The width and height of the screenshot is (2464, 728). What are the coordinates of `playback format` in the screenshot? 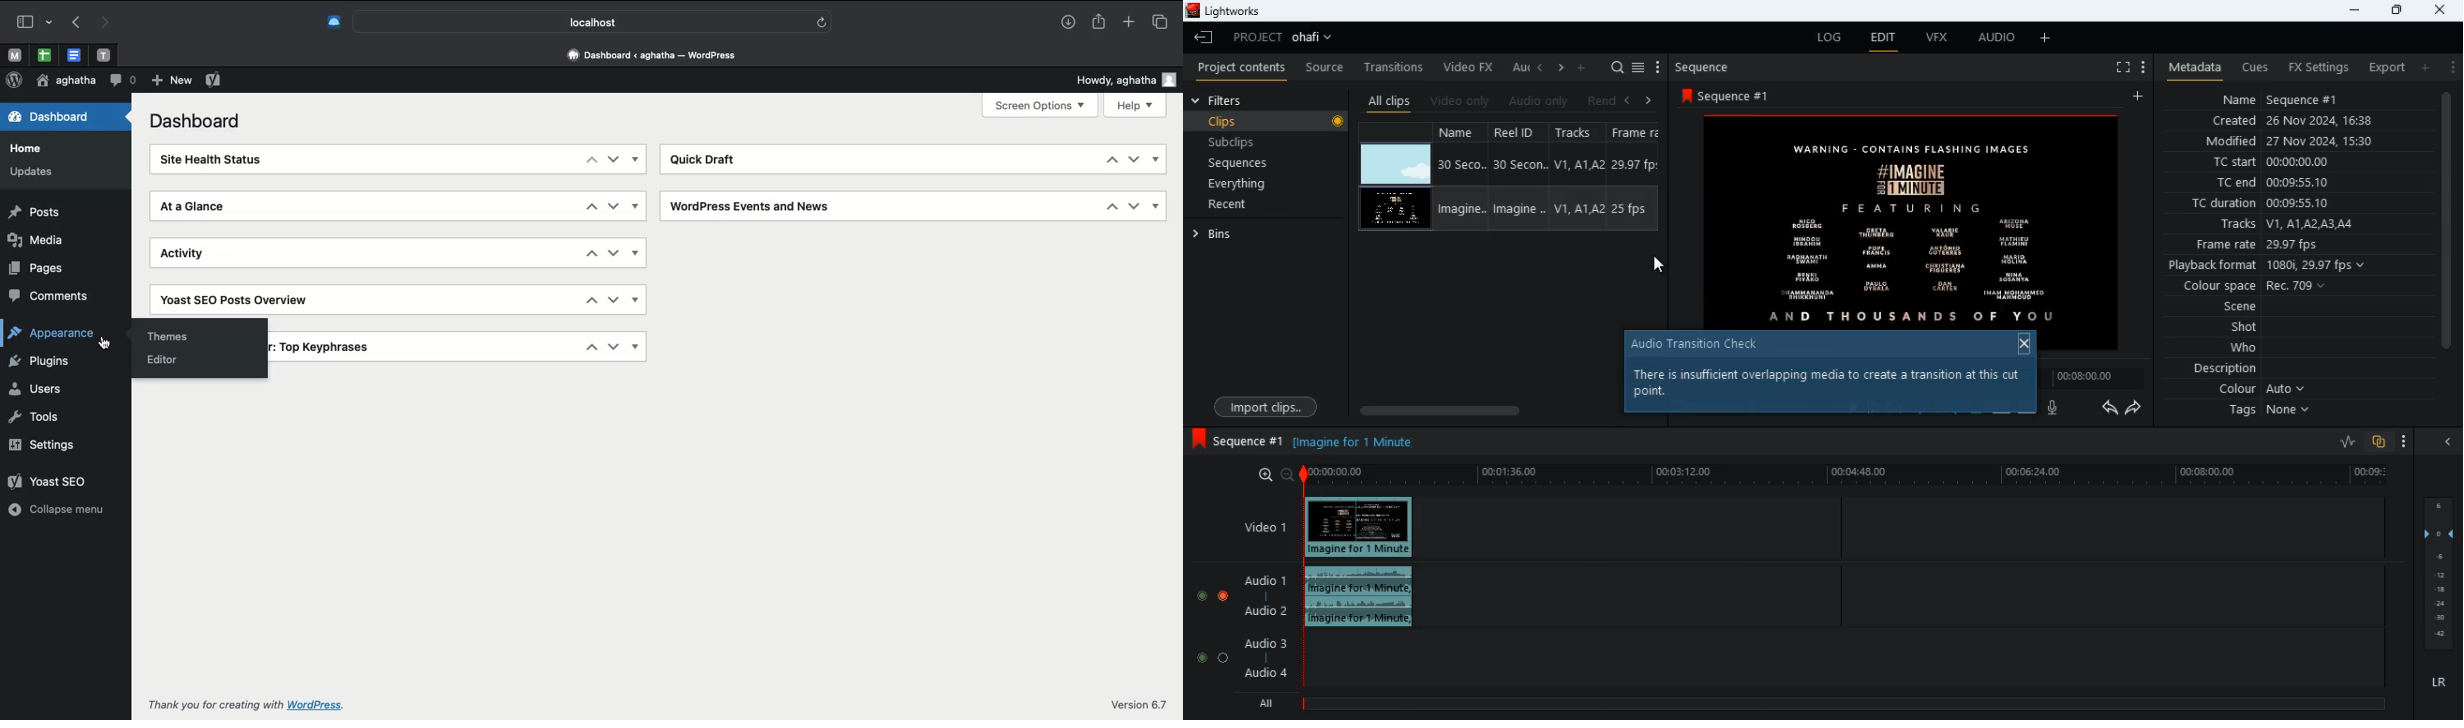 It's located at (2273, 267).